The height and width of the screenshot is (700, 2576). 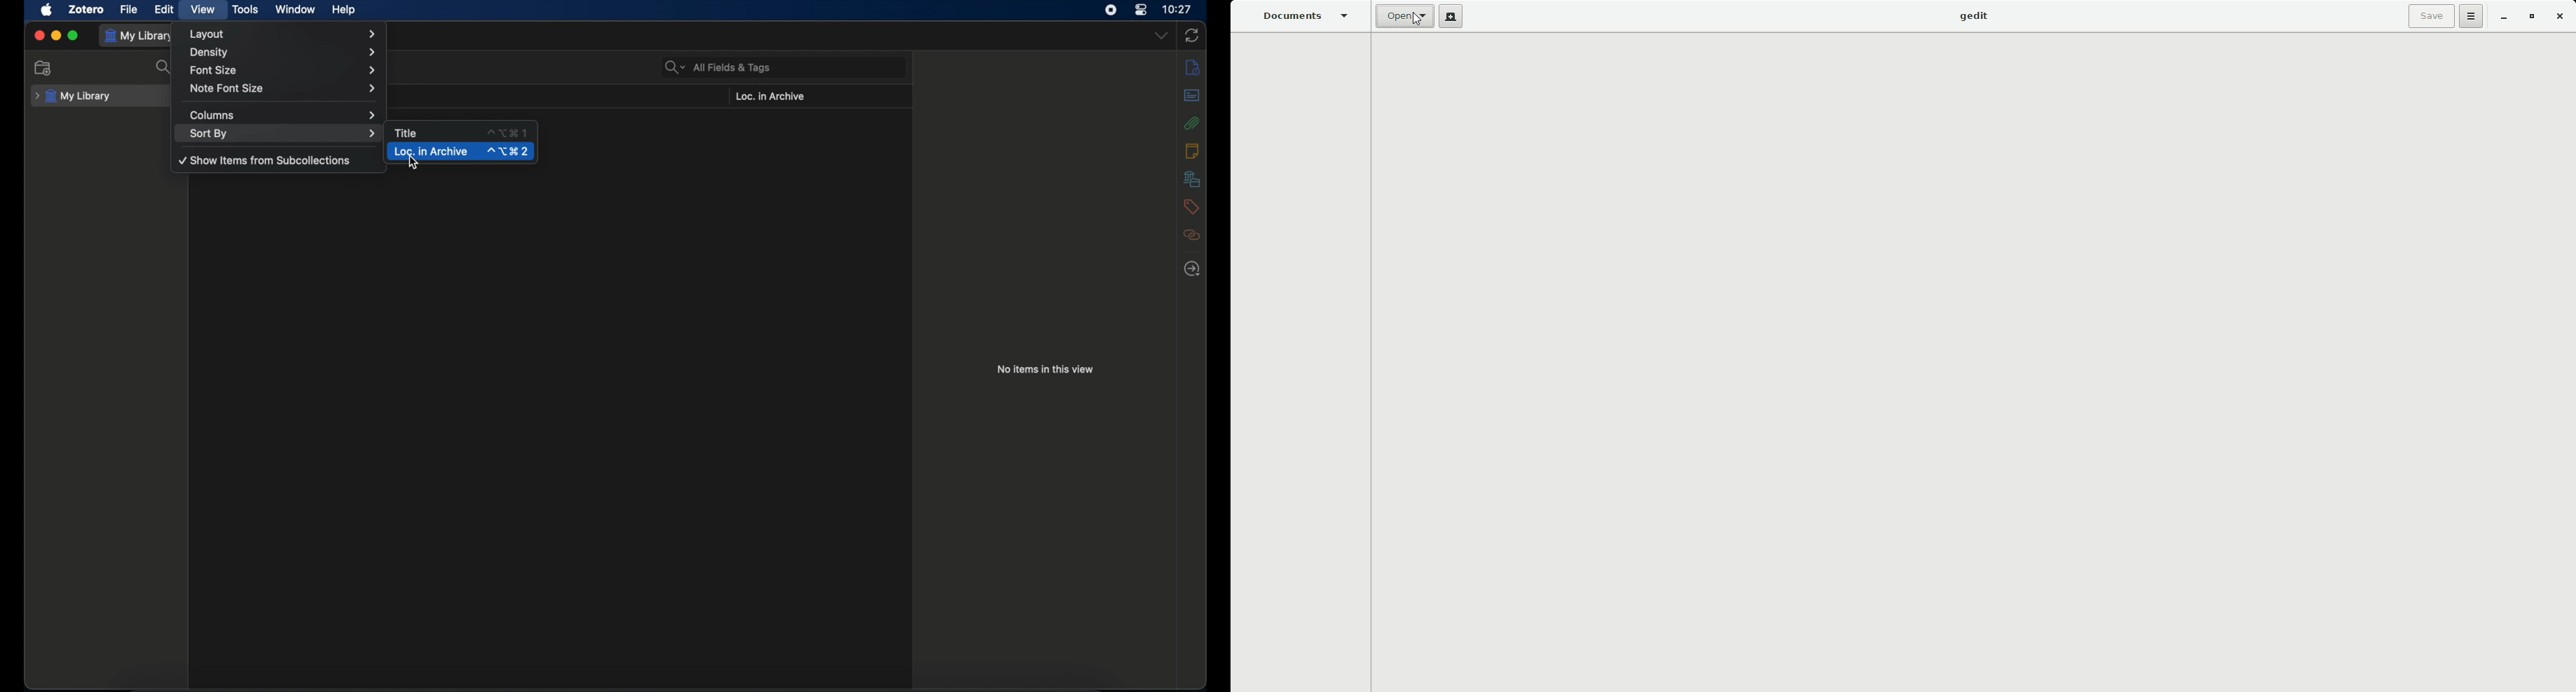 What do you see at coordinates (508, 133) in the screenshot?
I see `shortcut` at bounding box center [508, 133].